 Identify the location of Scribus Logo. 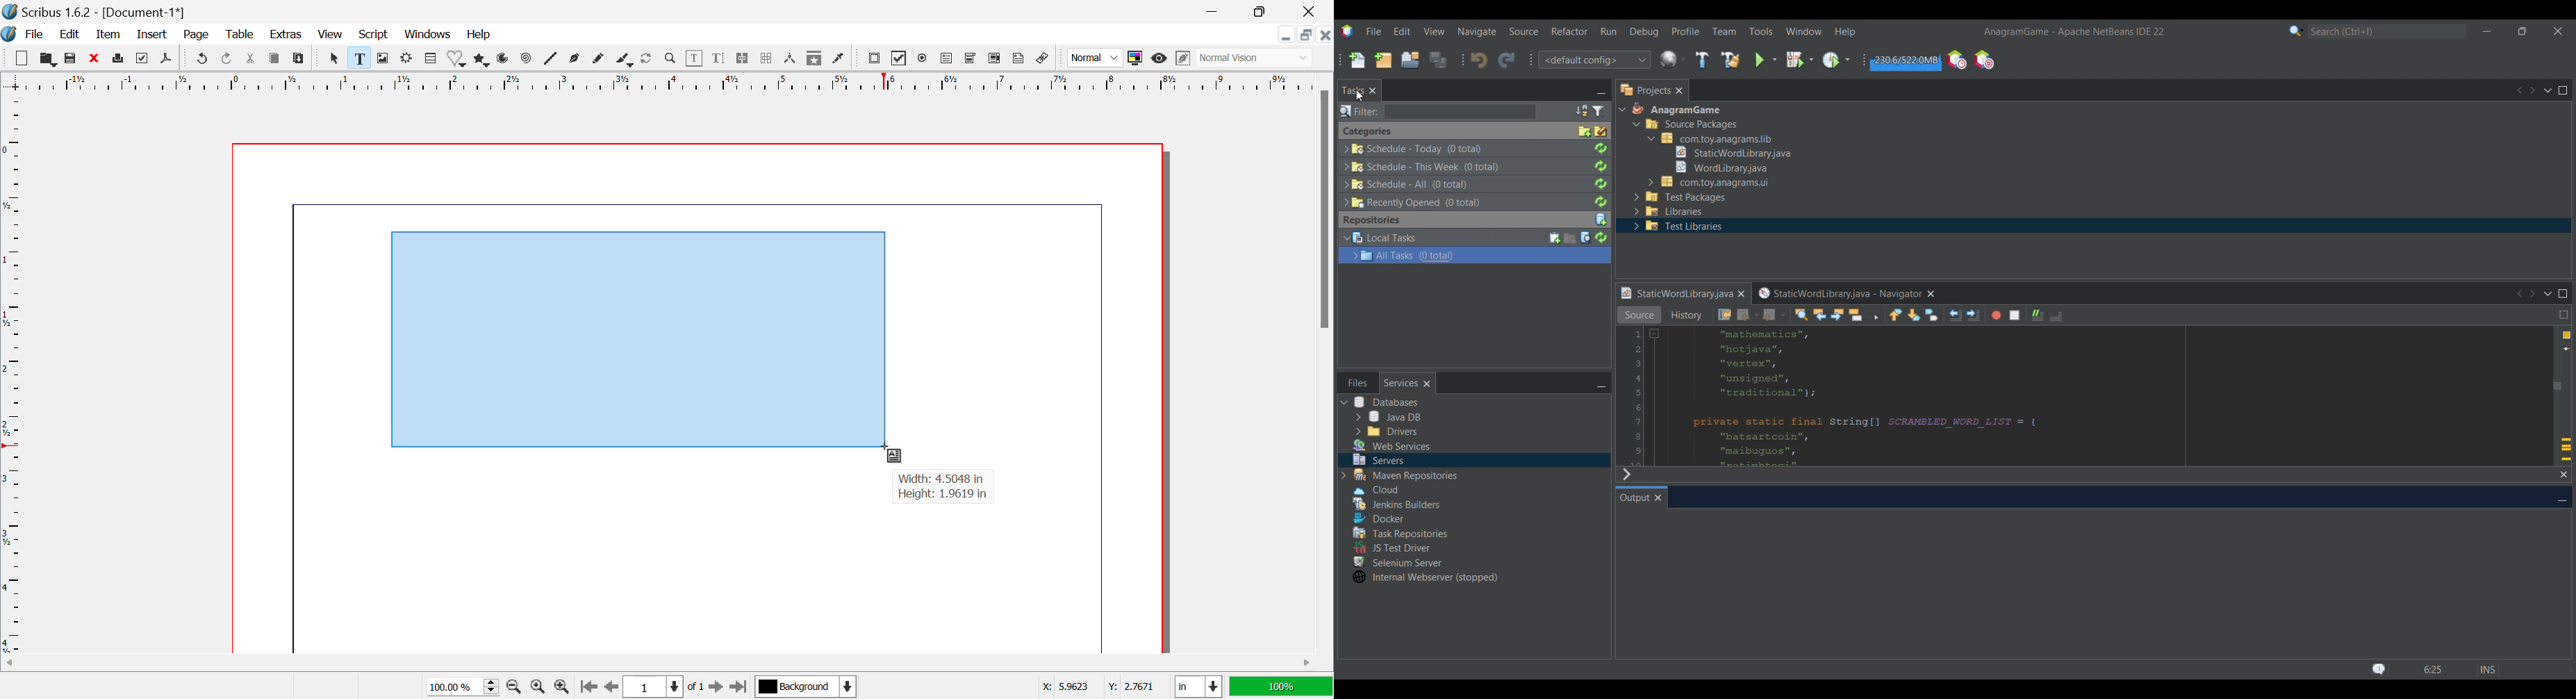
(10, 35).